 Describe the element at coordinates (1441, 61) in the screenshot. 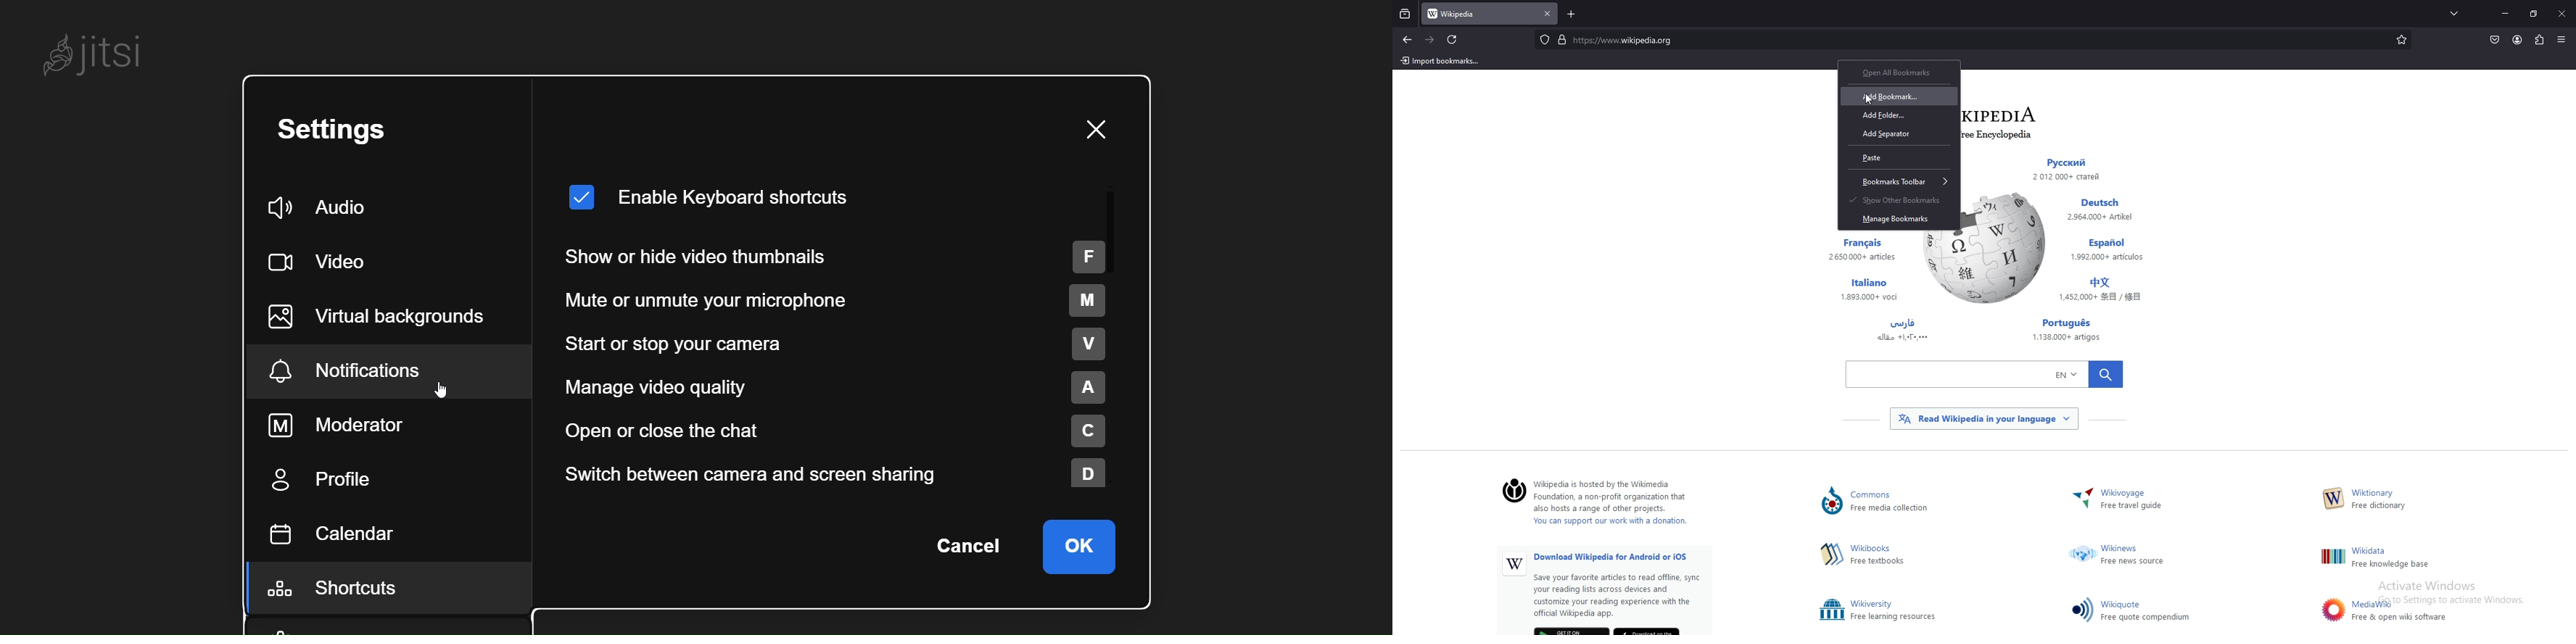

I see `import bookmarks` at that location.